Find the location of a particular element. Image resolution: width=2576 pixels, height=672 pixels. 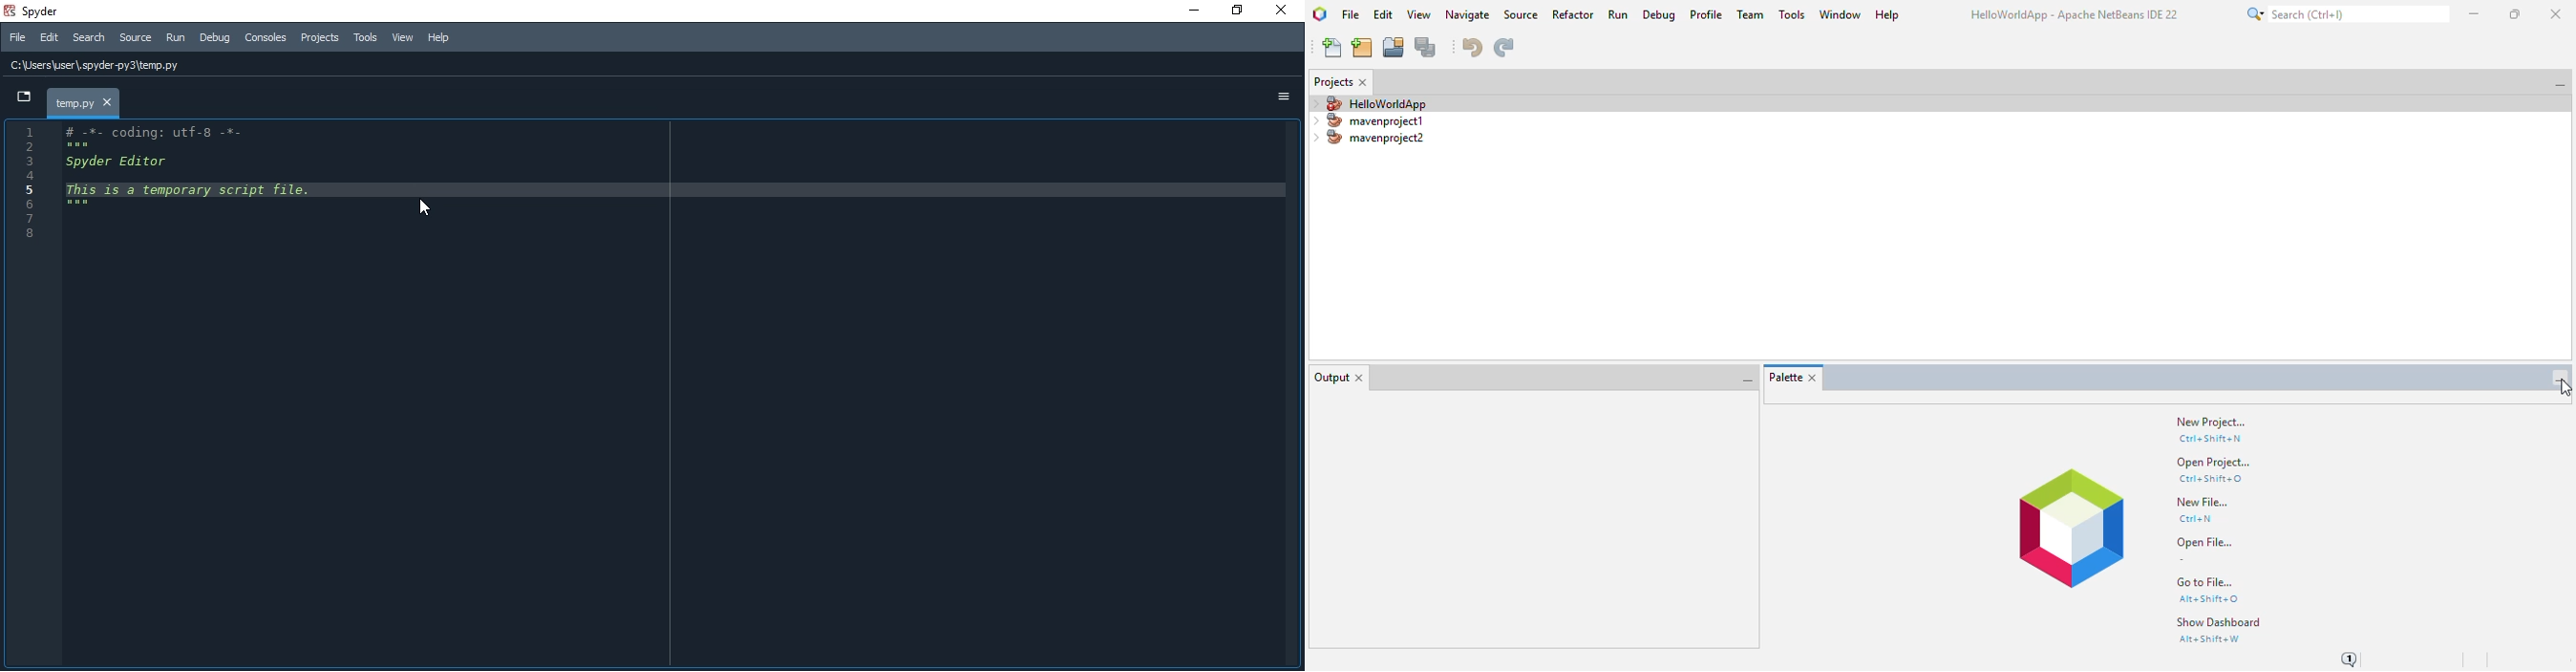

Help is located at coordinates (446, 35).